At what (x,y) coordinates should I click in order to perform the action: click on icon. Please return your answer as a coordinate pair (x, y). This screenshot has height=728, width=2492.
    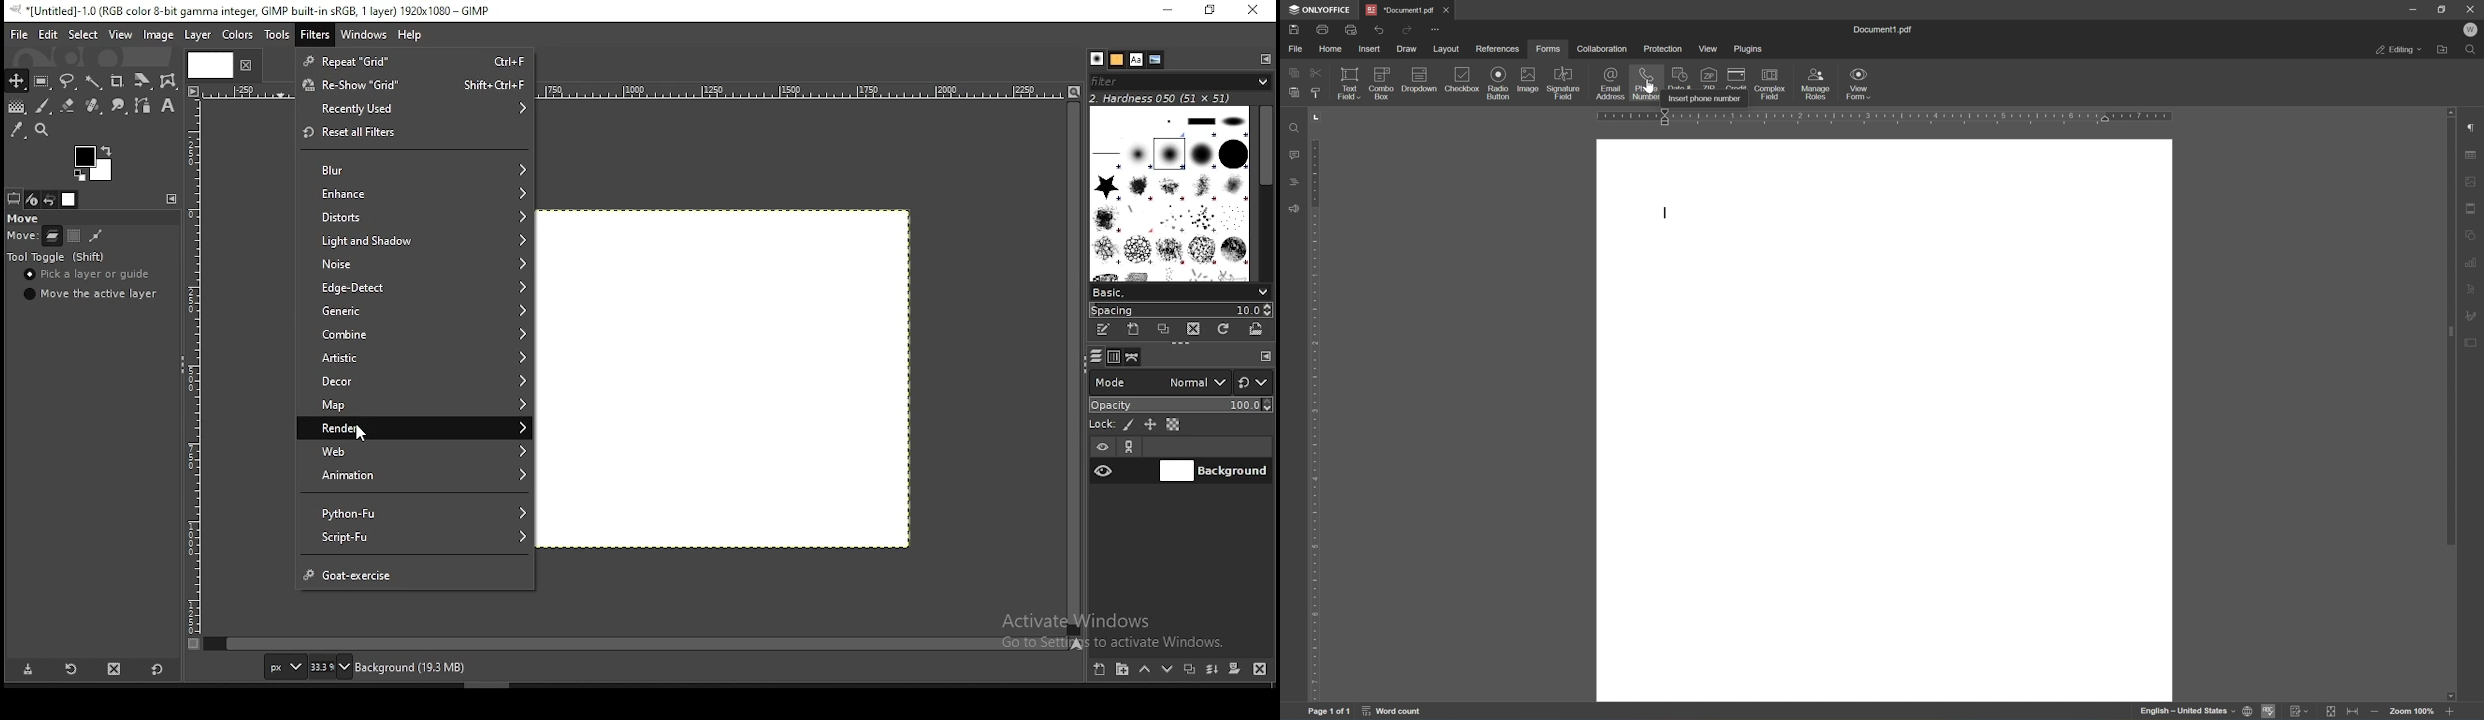
    Looking at the image, I should click on (1683, 79).